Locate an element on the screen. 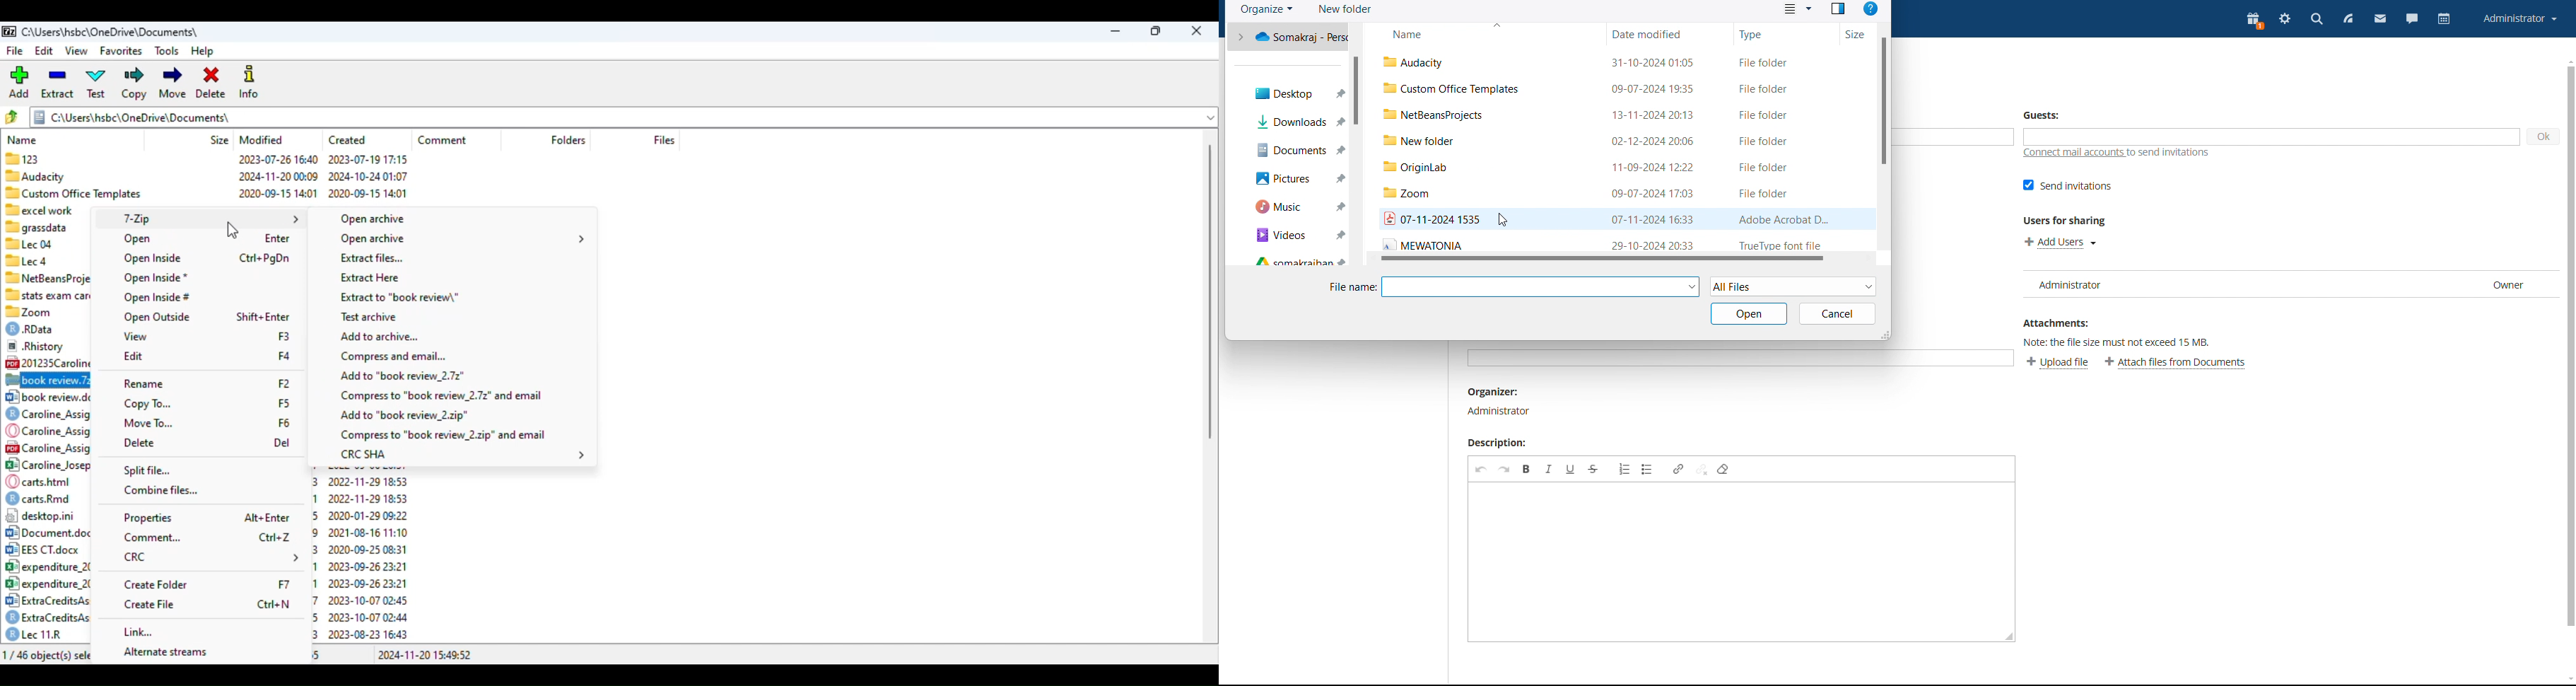 The image size is (2576, 700). calendar is located at coordinates (2444, 18).